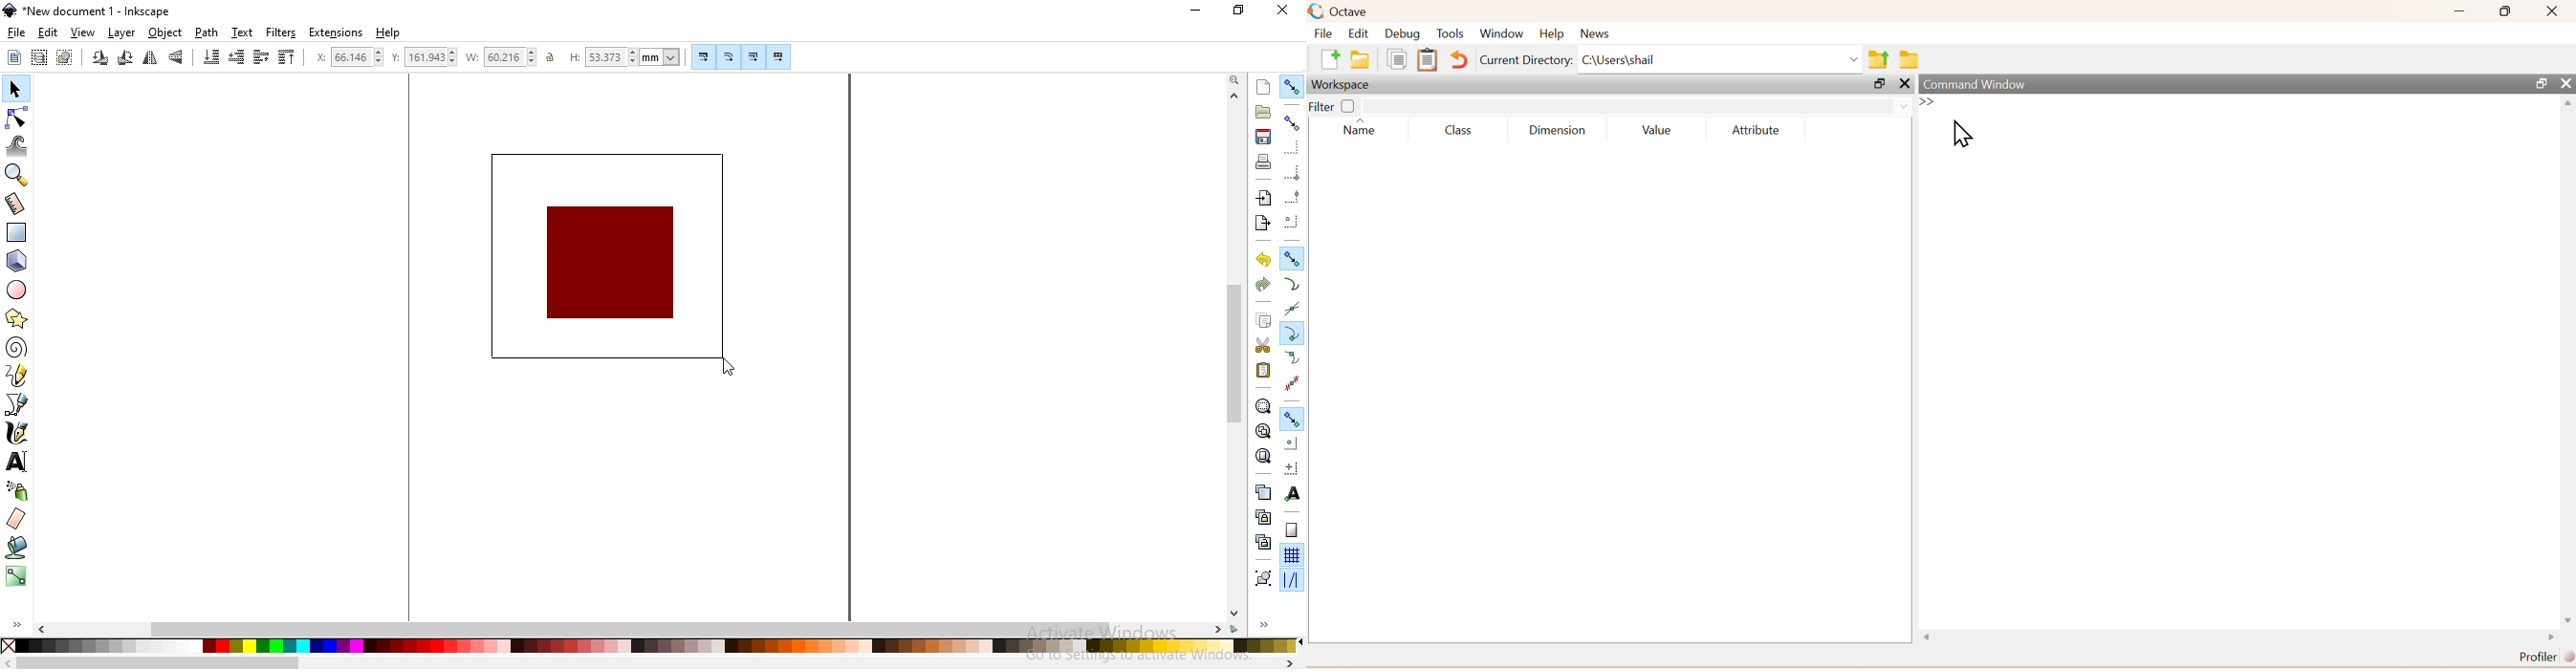 The height and width of the screenshot is (672, 2576). I want to click on snap to paths, so click(1293, 284).